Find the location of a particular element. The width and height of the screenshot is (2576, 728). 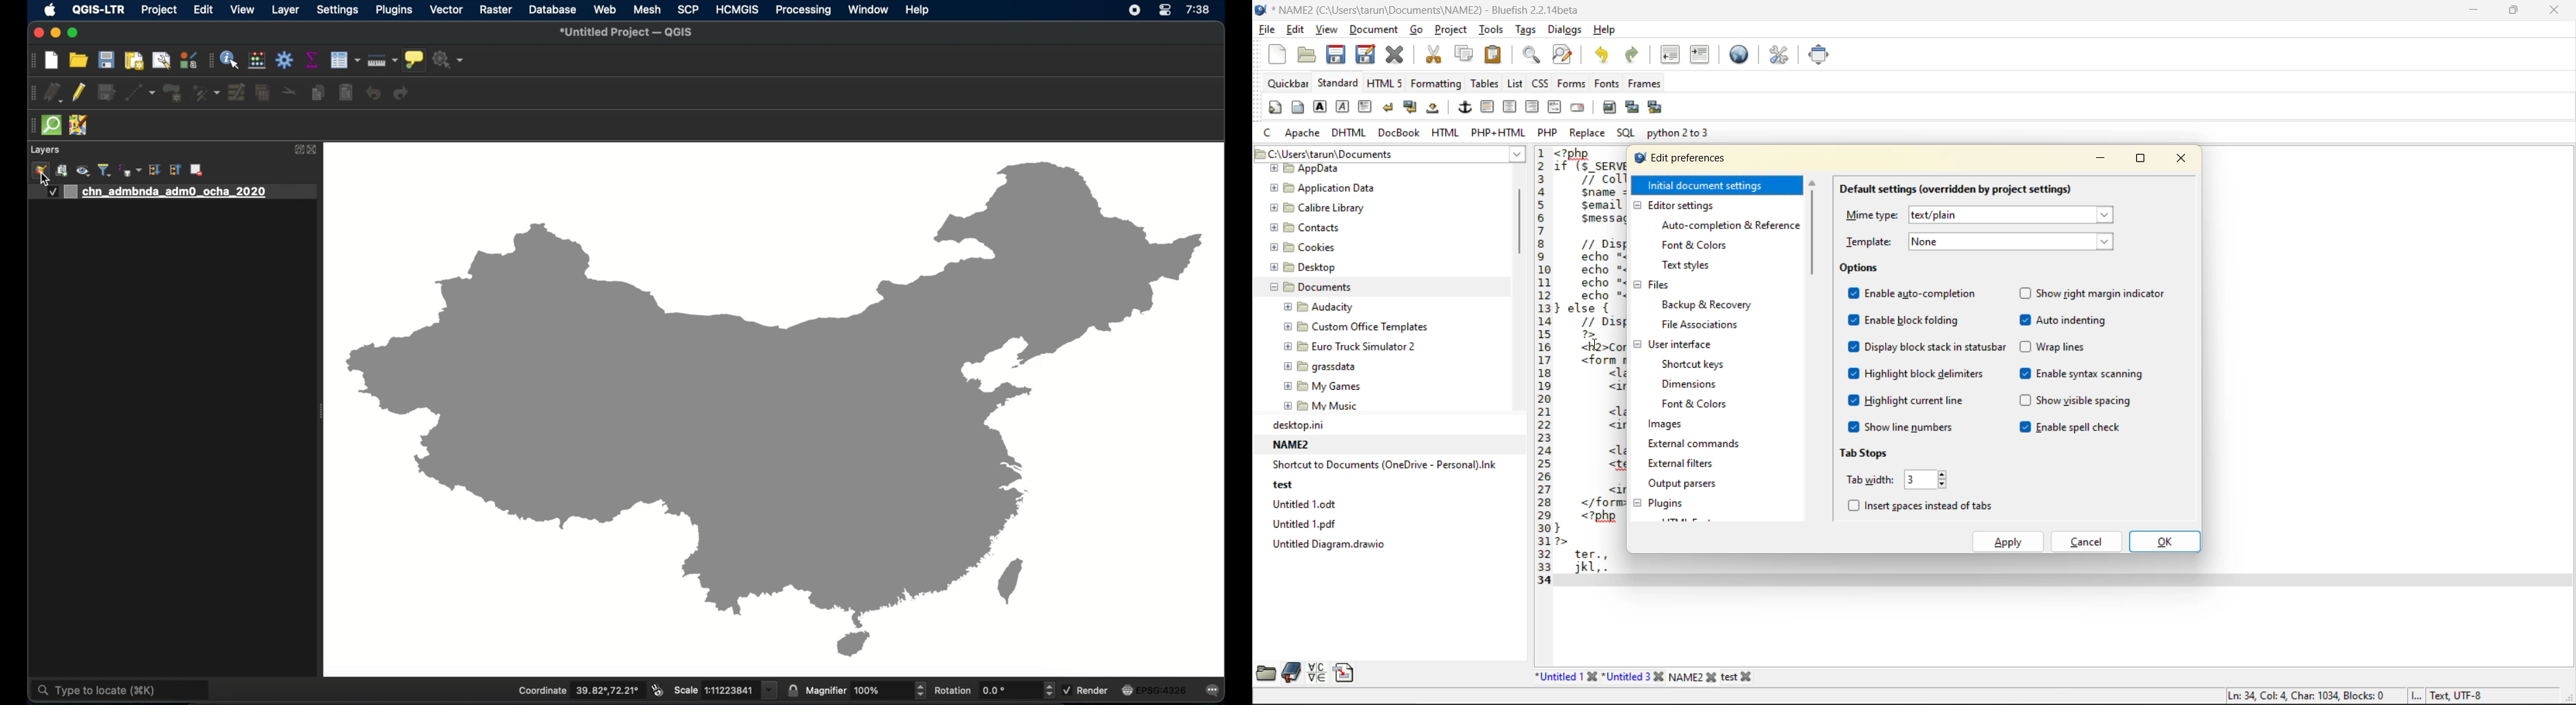

toggle mouse extents and display position is located at coordinates (658, 689).